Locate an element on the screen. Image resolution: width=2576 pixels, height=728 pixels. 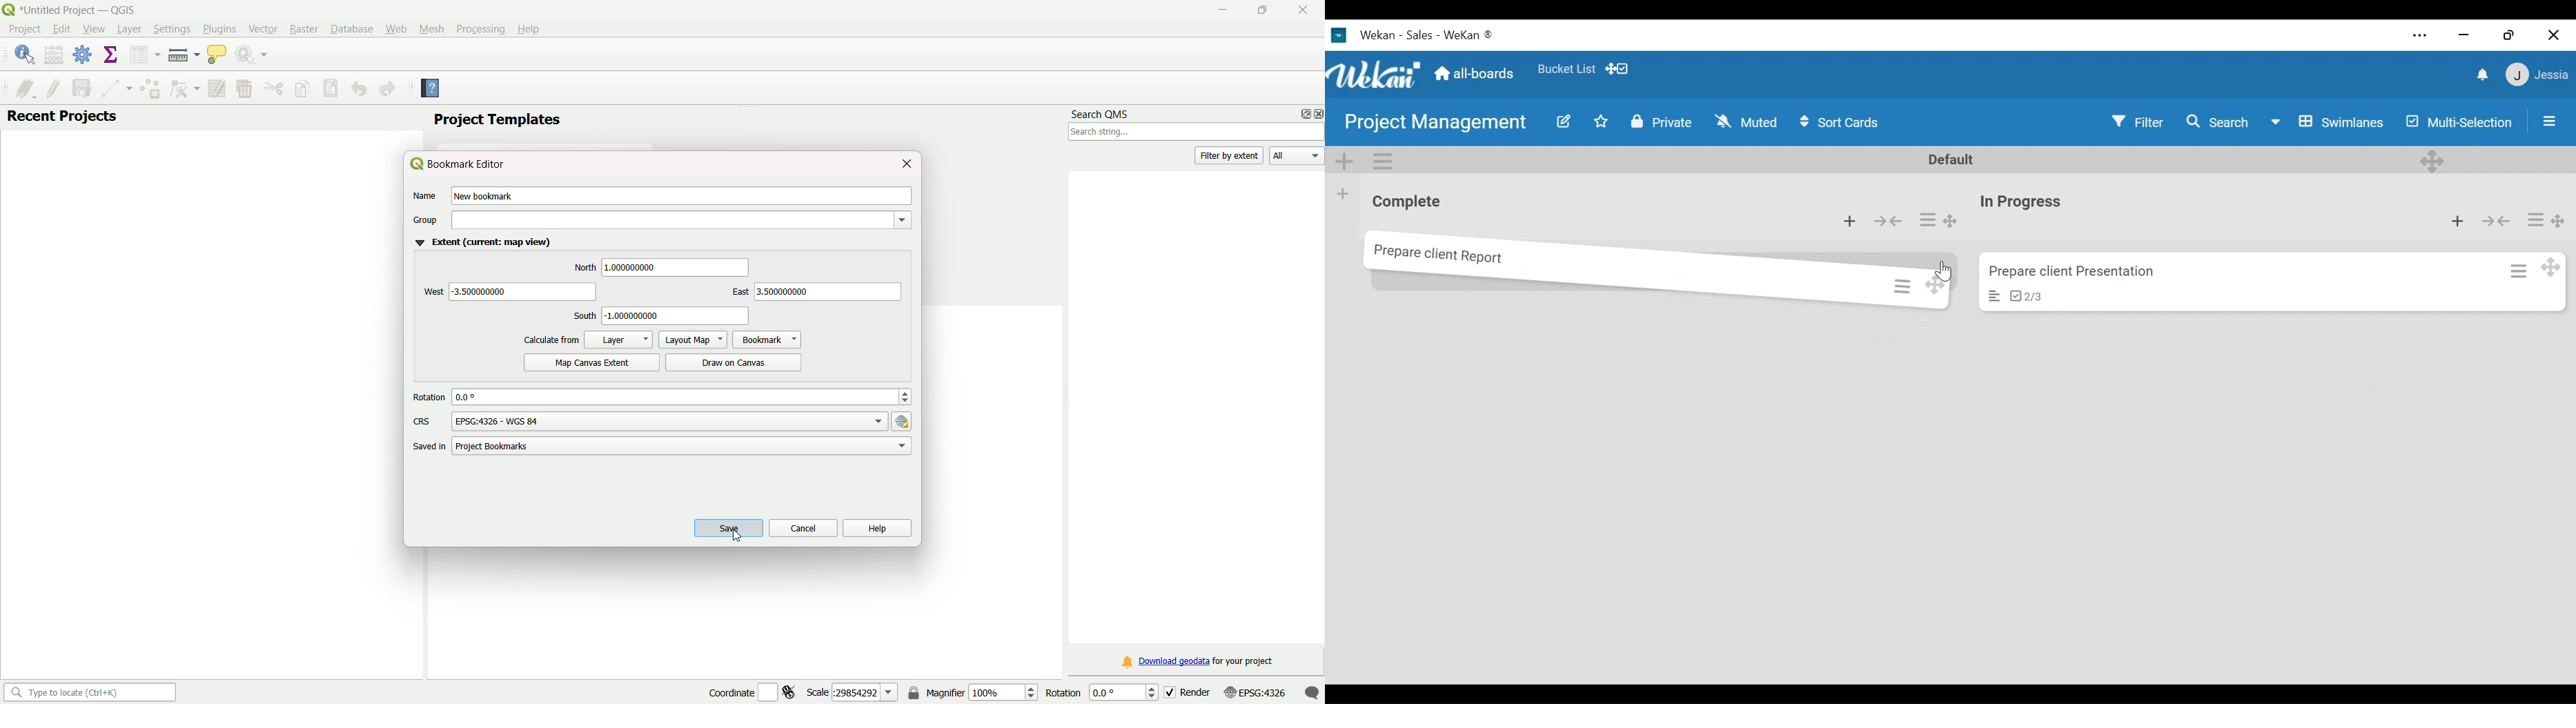
Toggle Favorite is located at coordinates (1598, 123).